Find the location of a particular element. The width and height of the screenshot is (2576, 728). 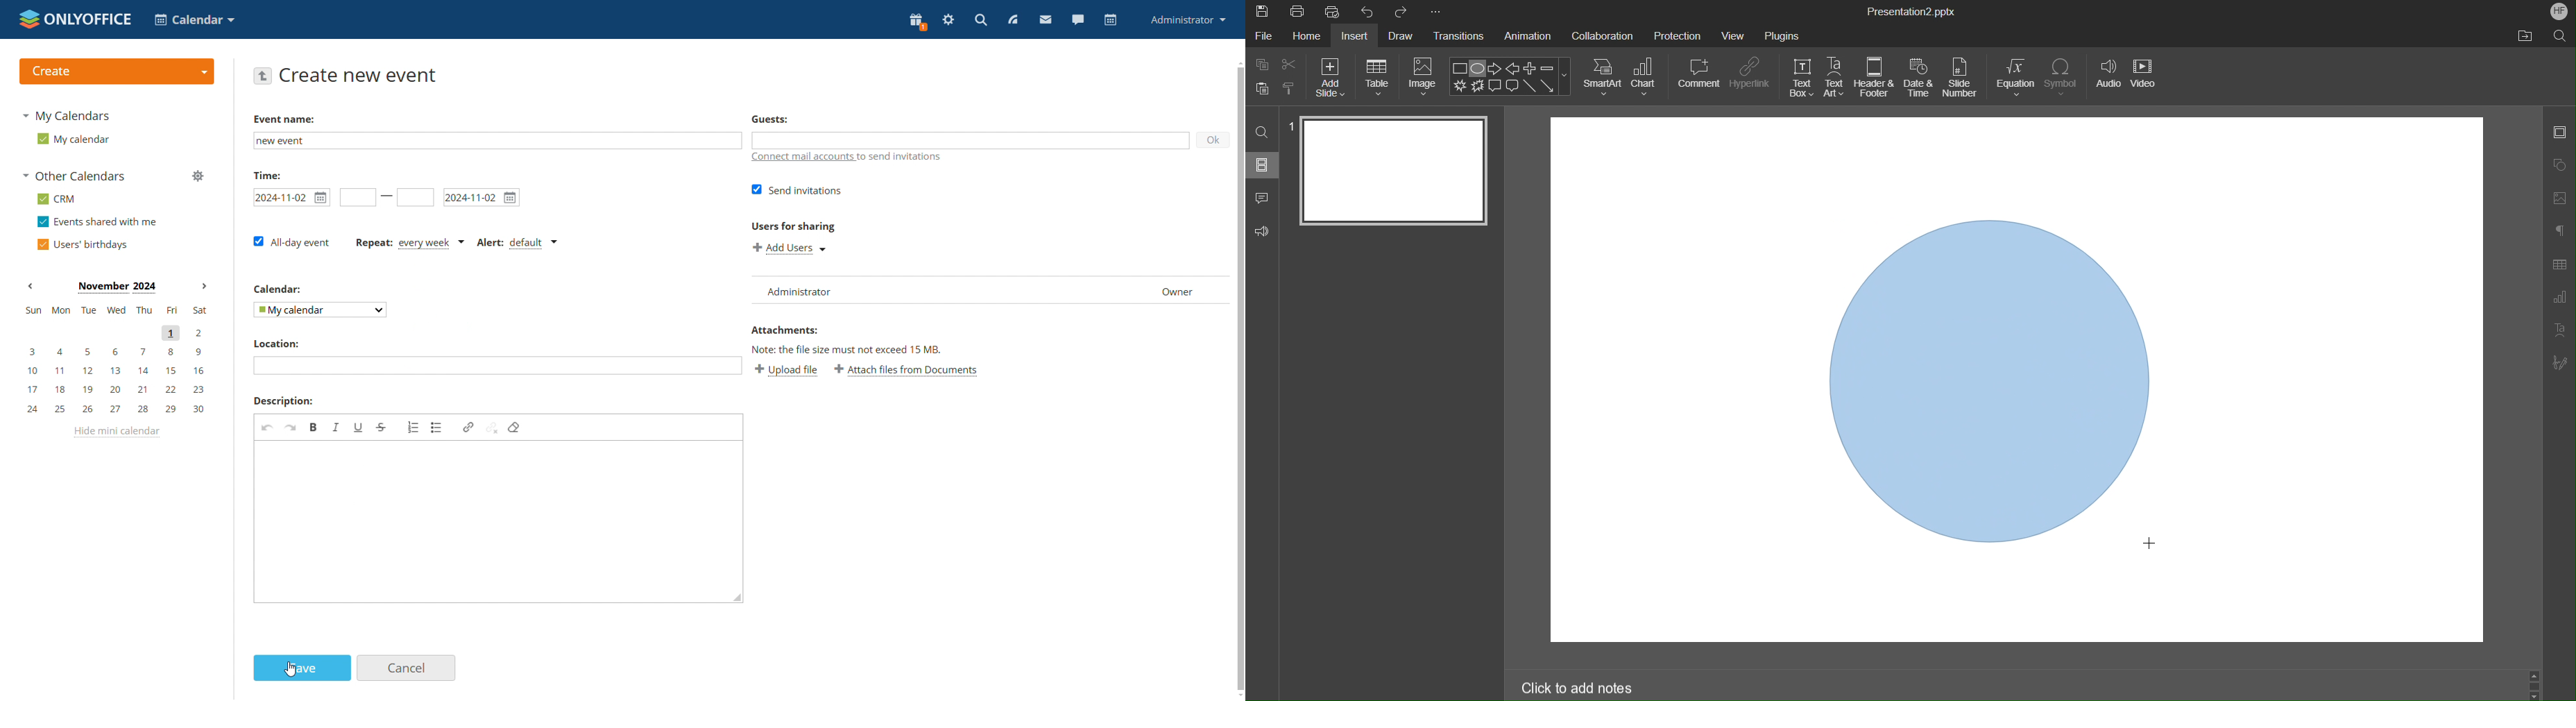

Hyperlink is located at coordinates (1750, 74).